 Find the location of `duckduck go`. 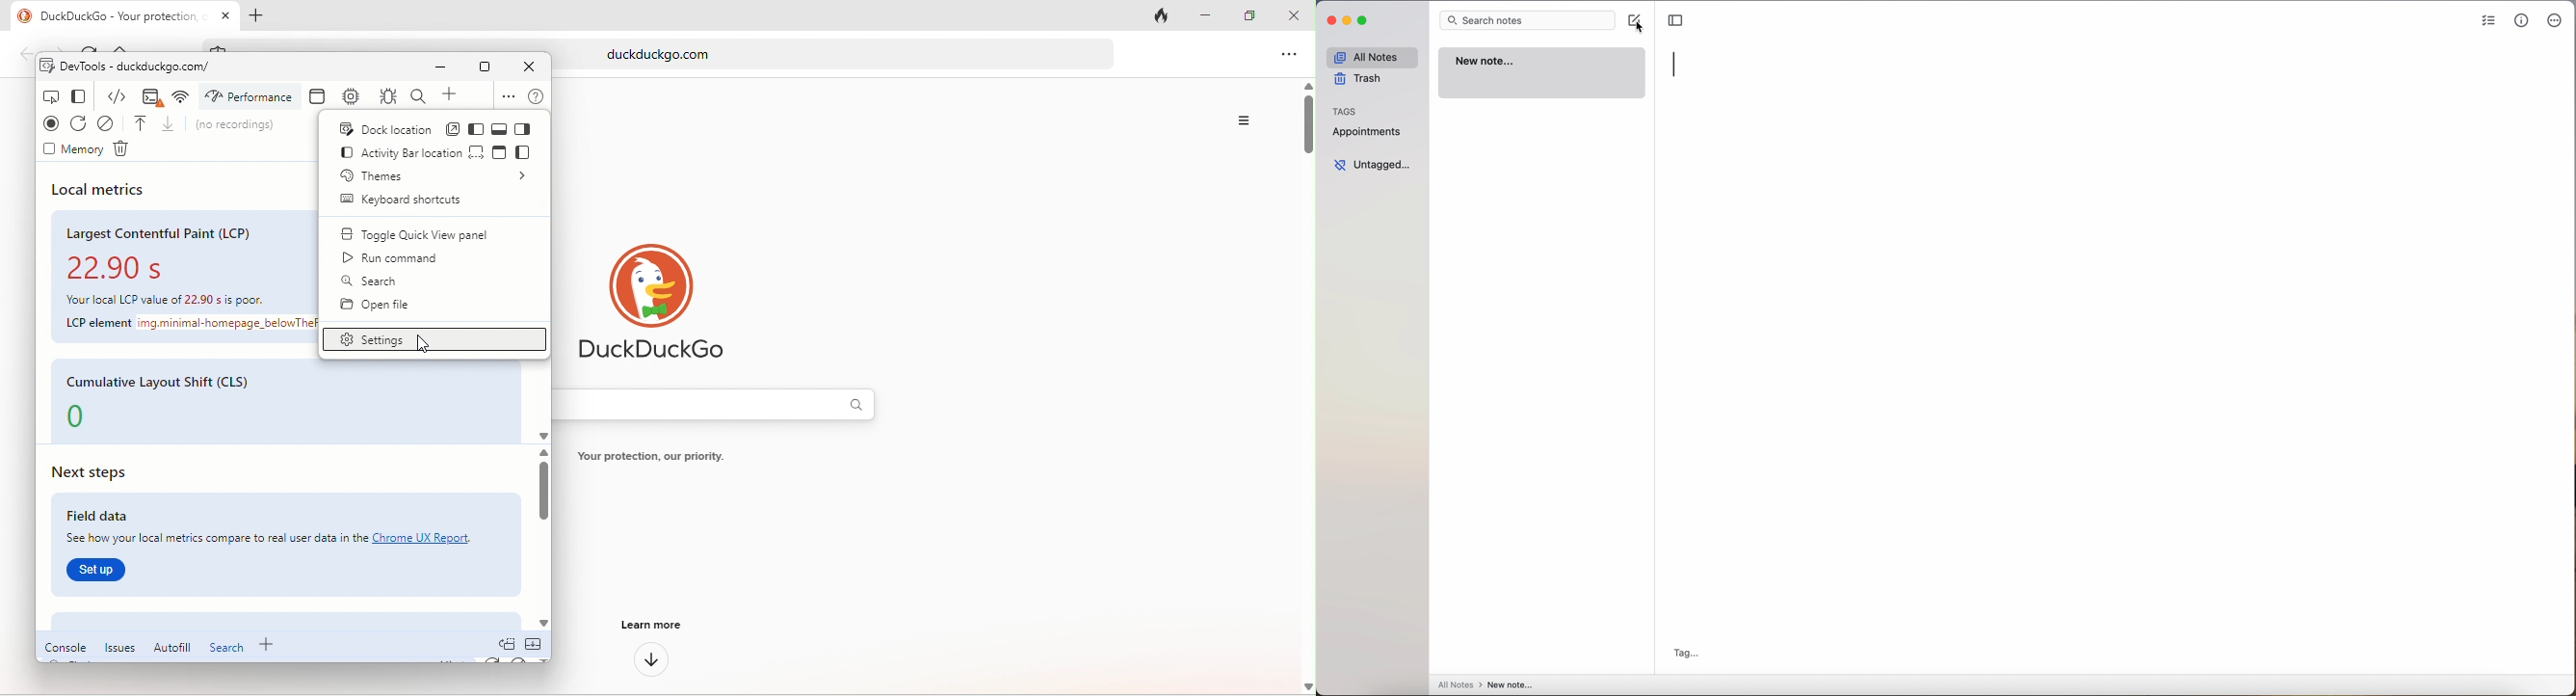

duckduck go is located at coordinates (664, 348).